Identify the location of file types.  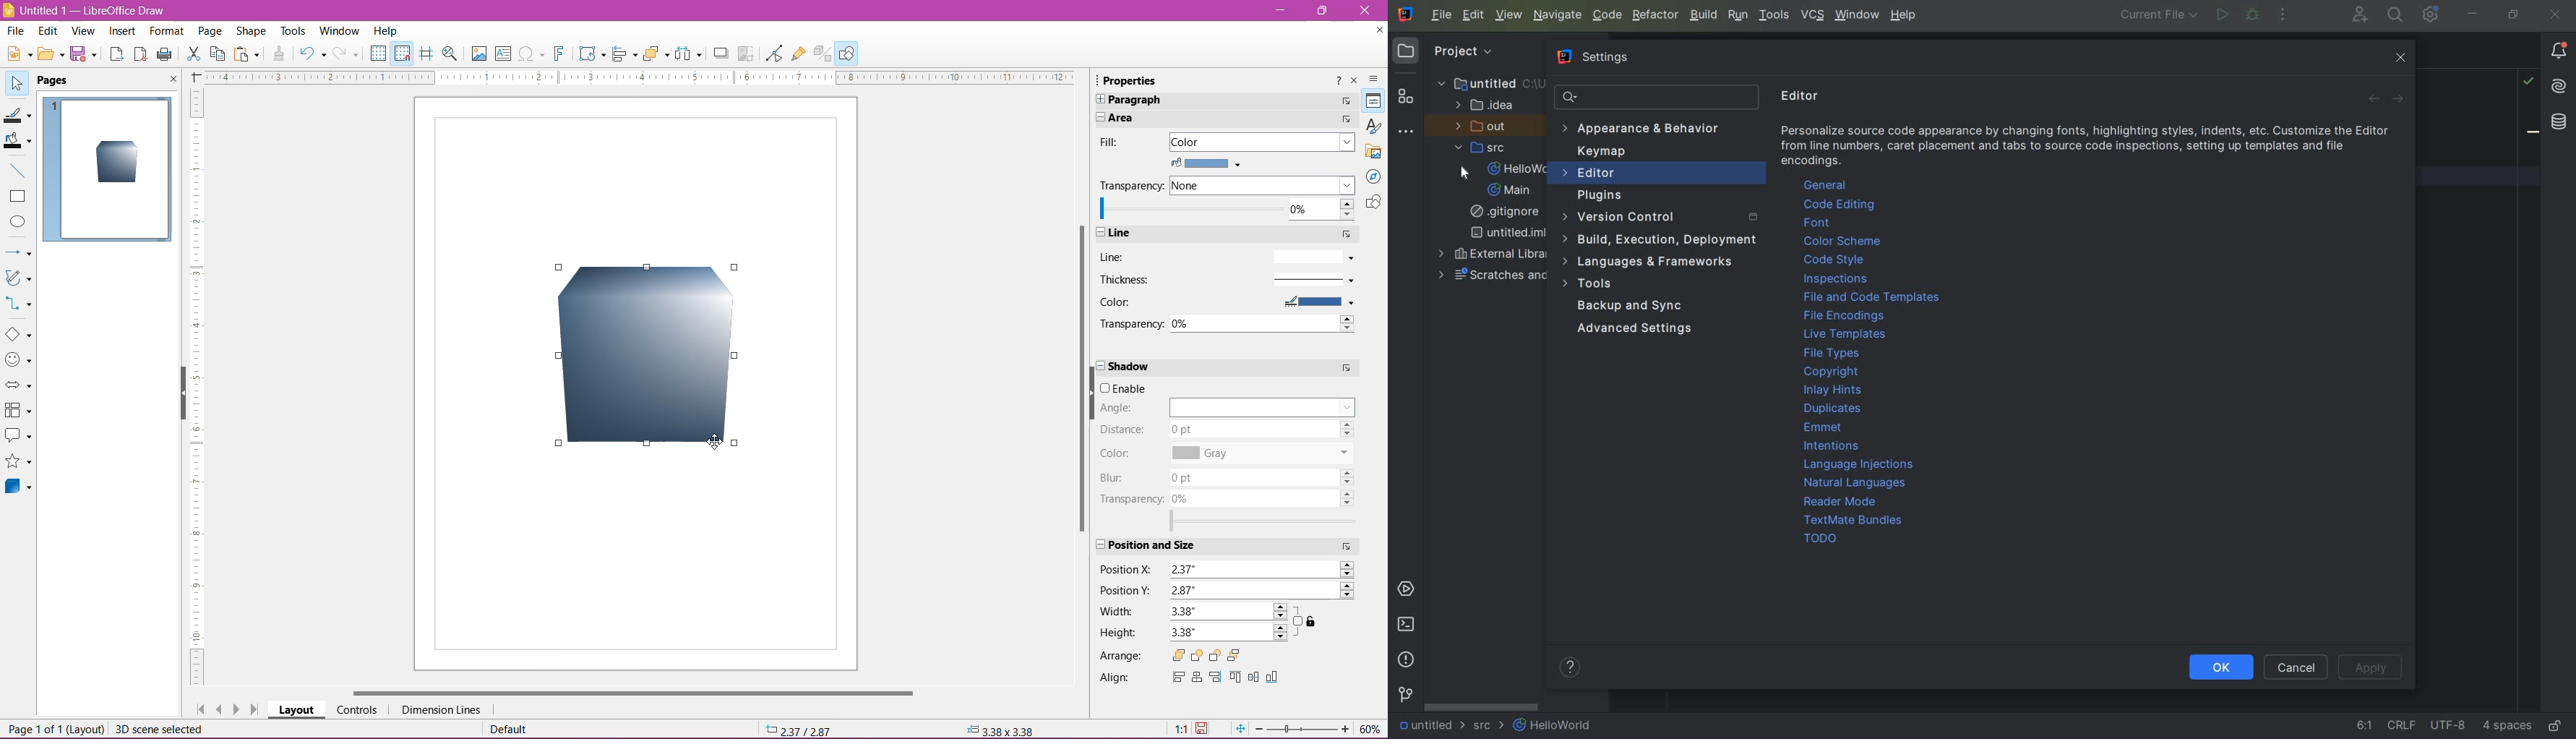
(1837, 354).